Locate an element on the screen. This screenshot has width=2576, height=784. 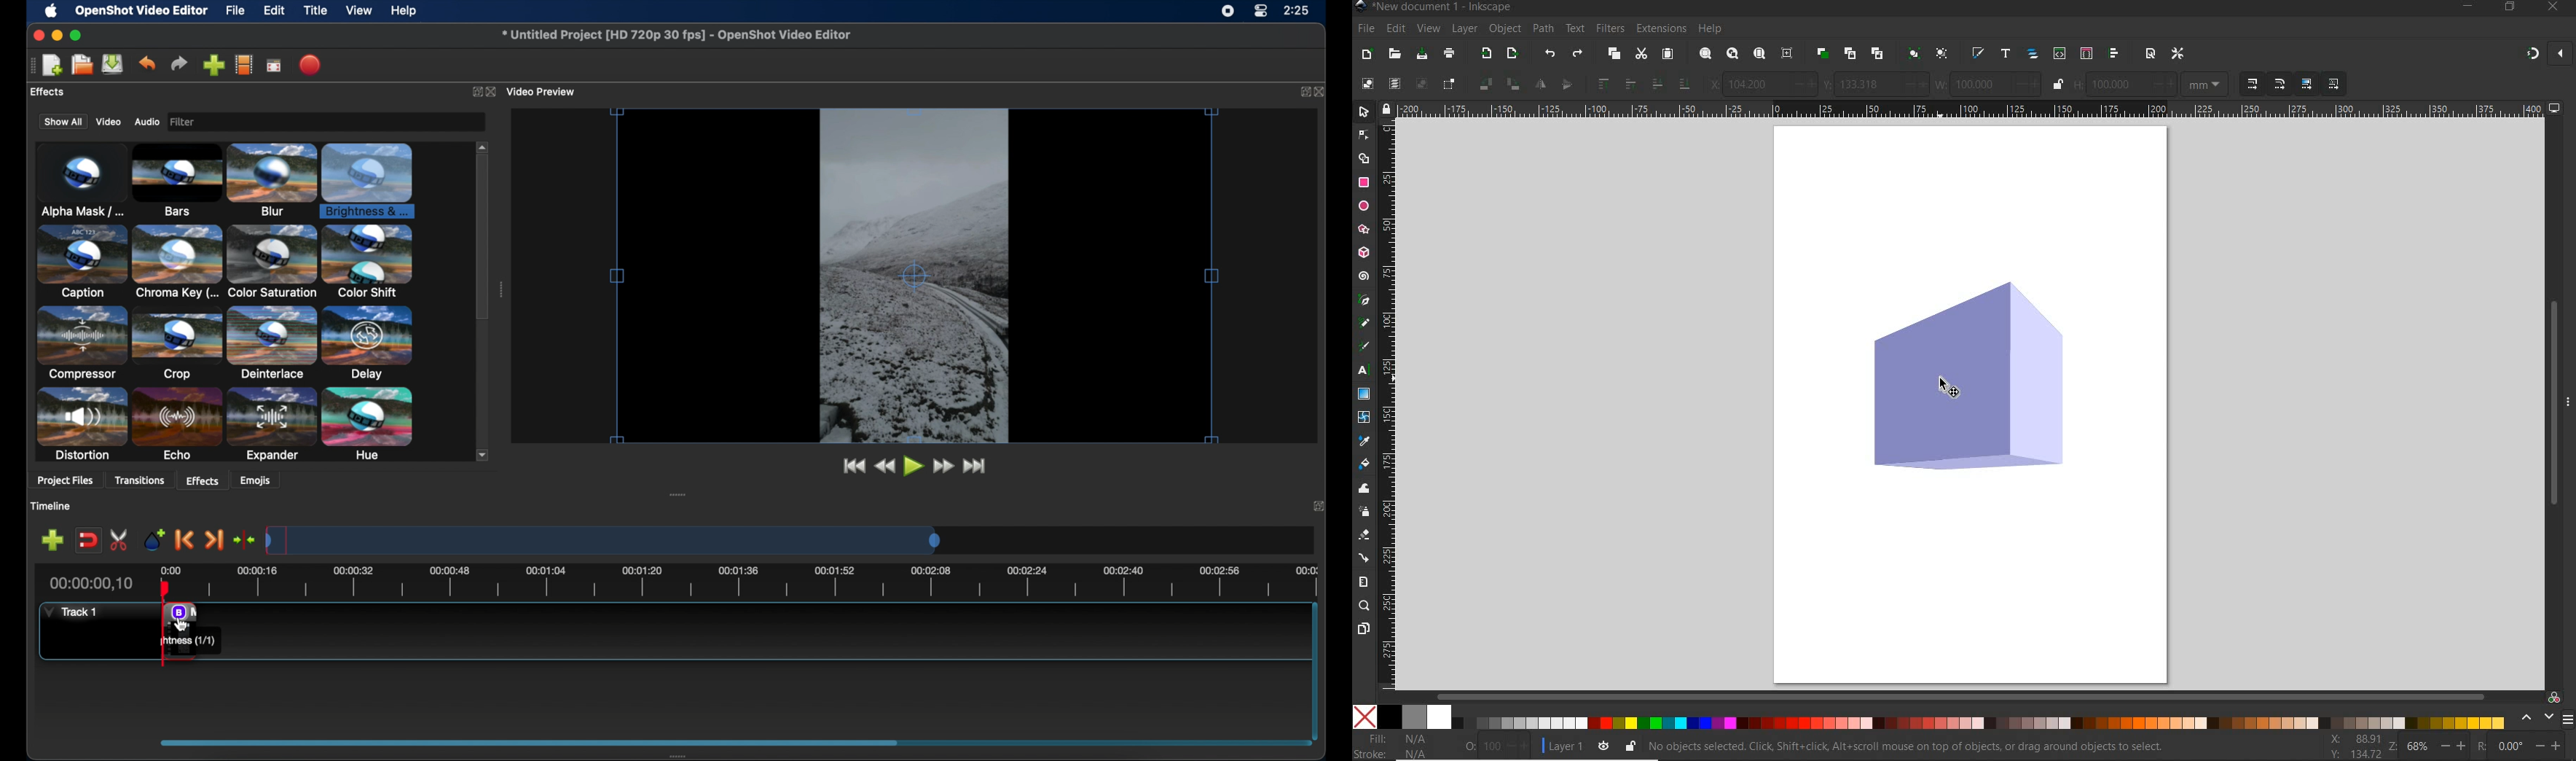
cursor is located at coordinates (1943, 388).